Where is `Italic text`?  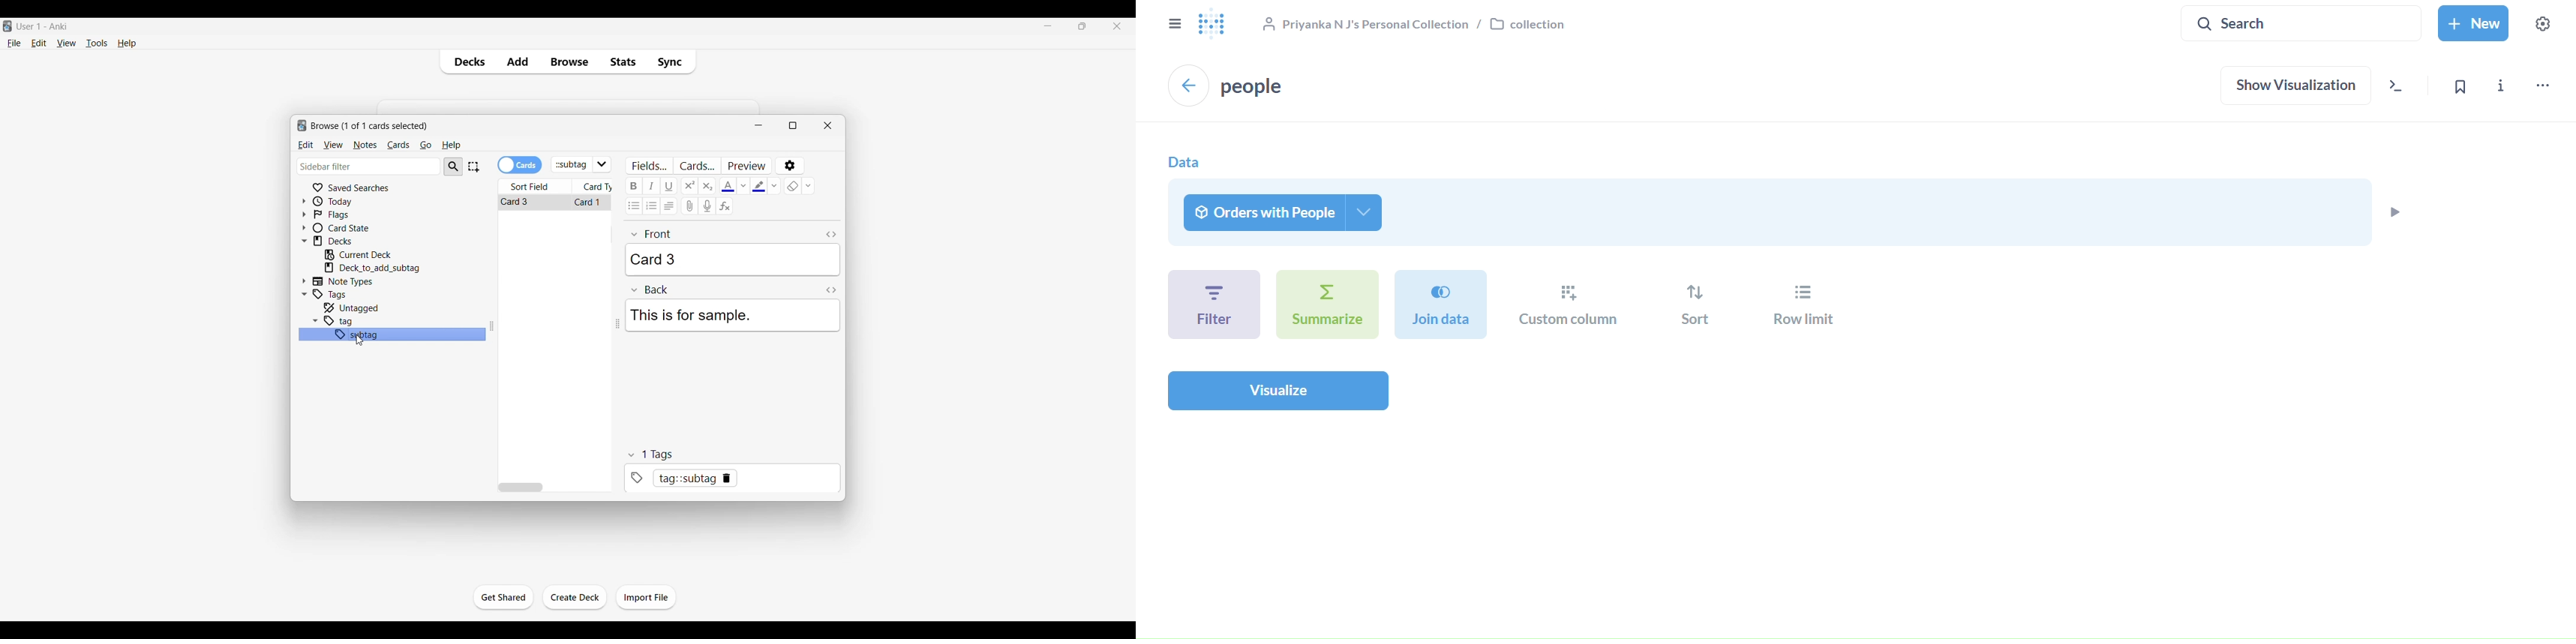
Italic text is located at coordinates (652, 186).